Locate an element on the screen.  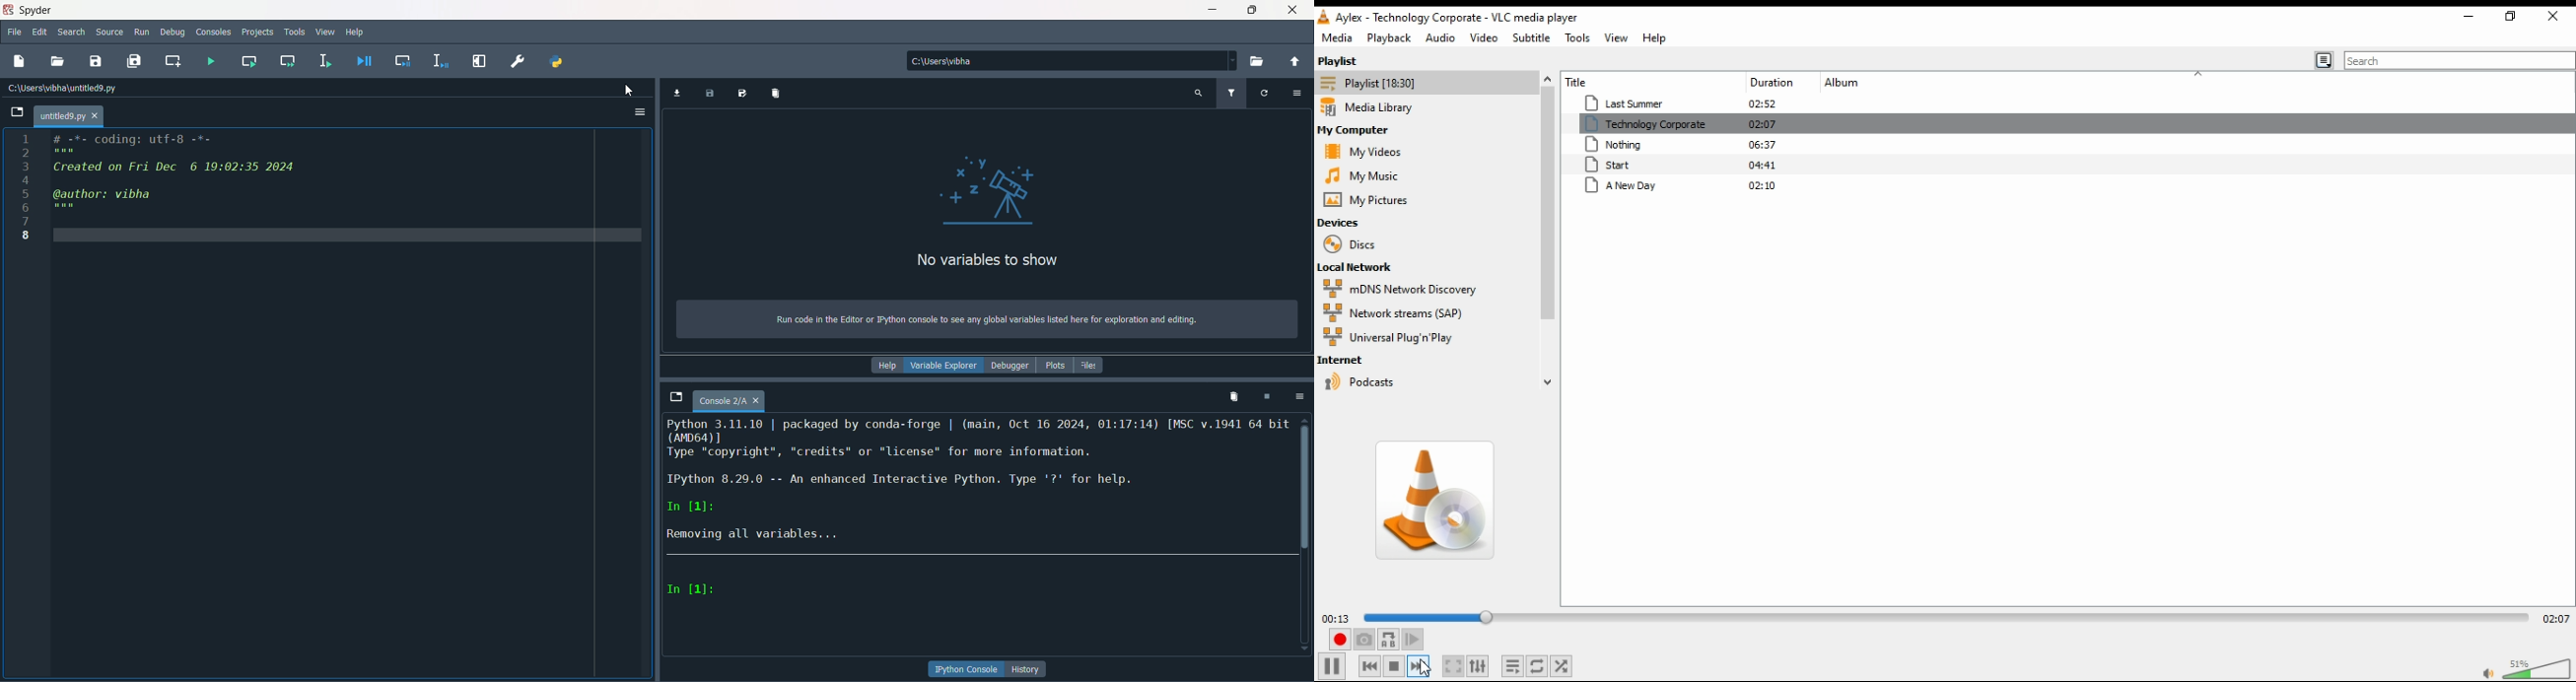
run current cell and go is located at coordinates (287, 60).